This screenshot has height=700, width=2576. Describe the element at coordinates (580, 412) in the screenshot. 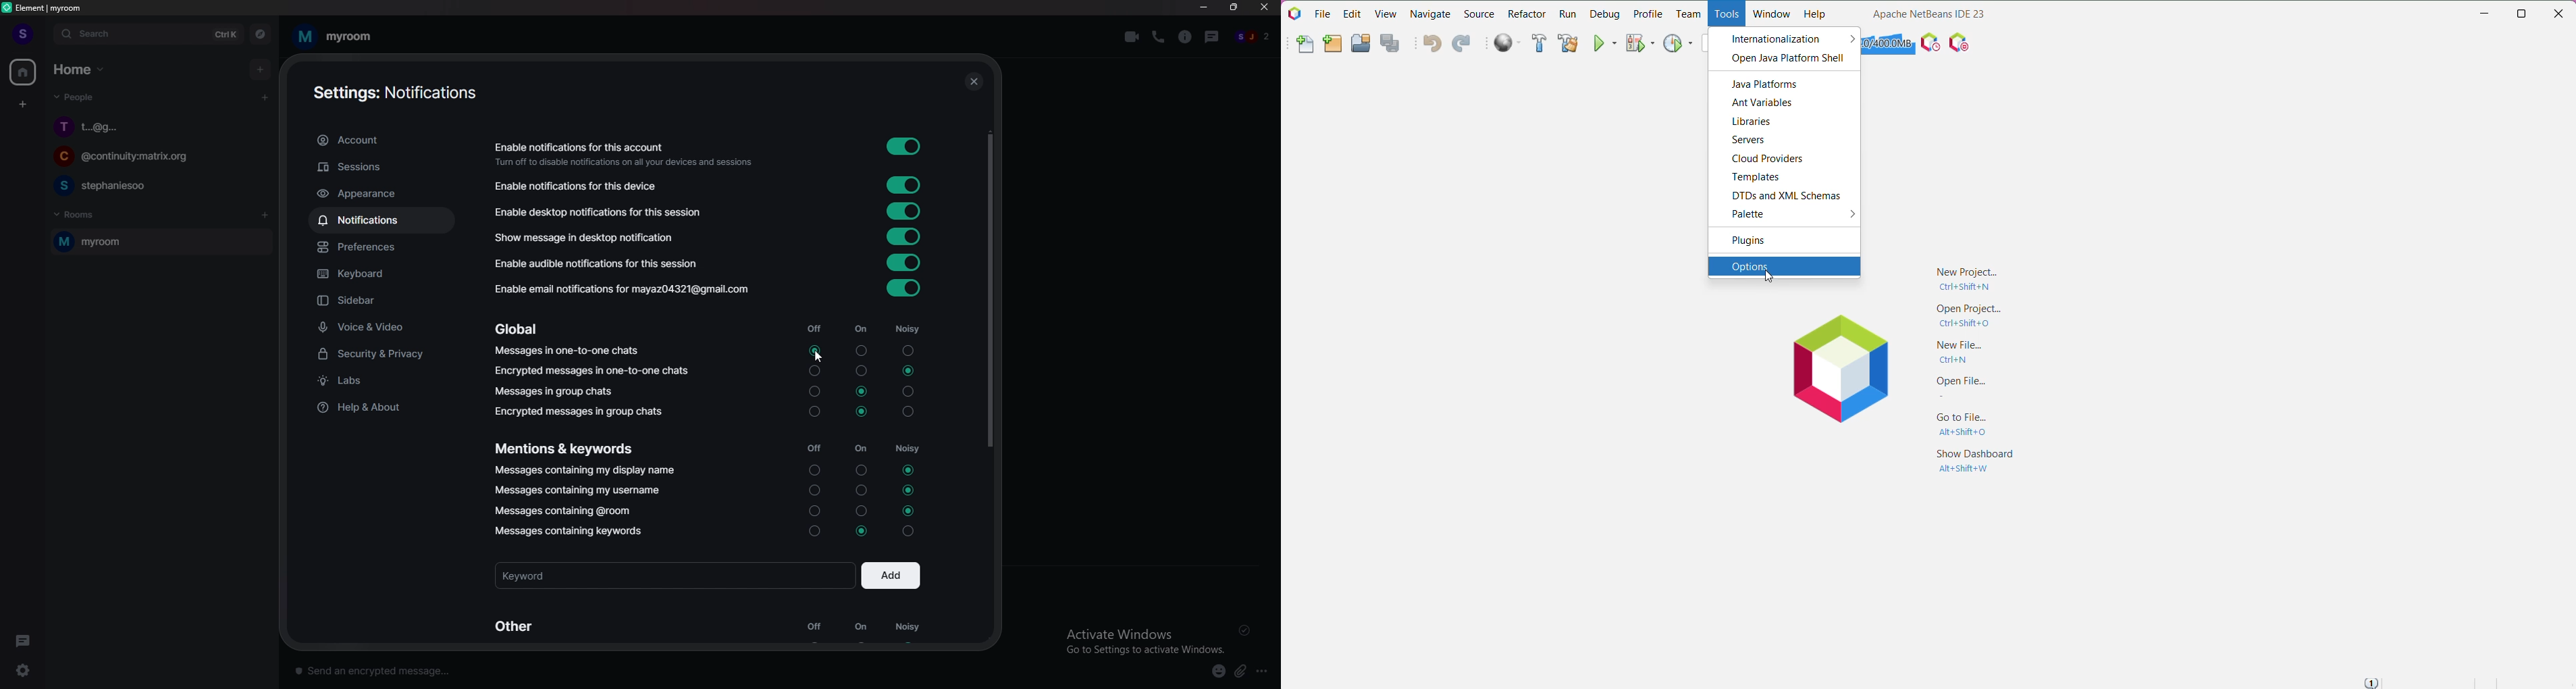

I see `Encrypted messages in group chats` at that location.